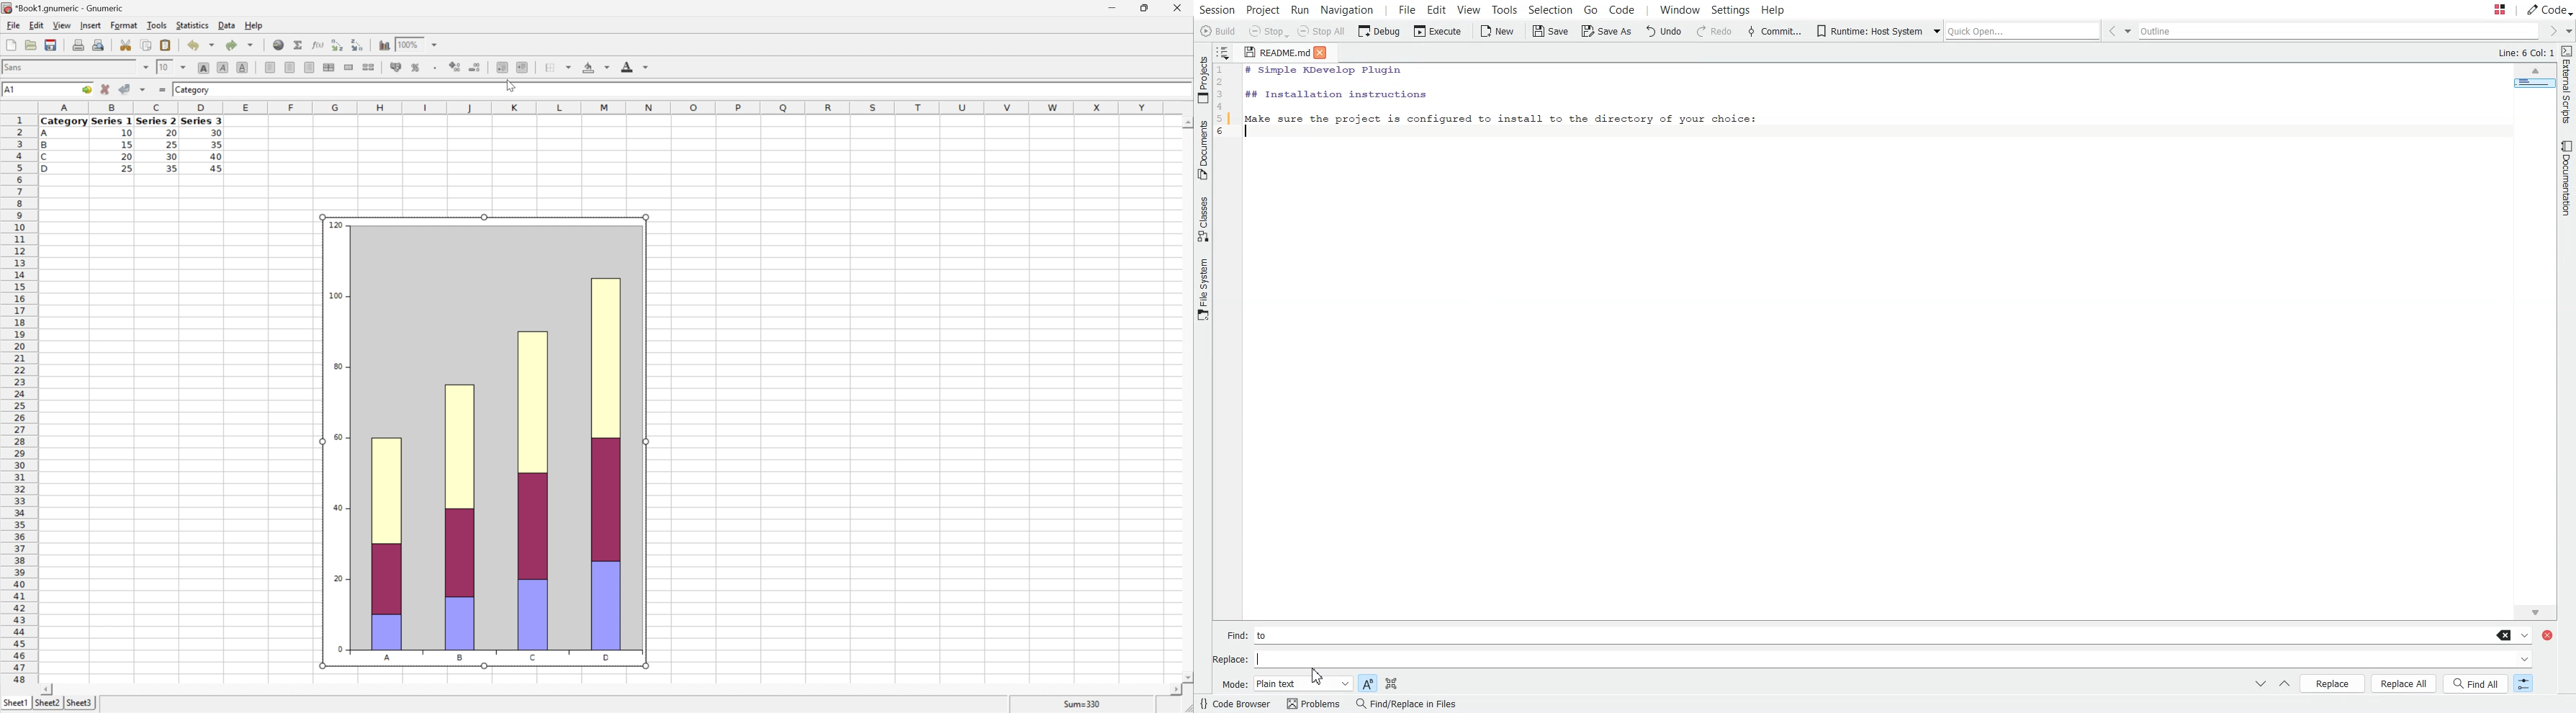 Image resolution: width=2576 pixels, height=728 pixels. What do you see at coordinates (173, 157) in the screenshot?
I see `30` at bounding box center [173, 157].